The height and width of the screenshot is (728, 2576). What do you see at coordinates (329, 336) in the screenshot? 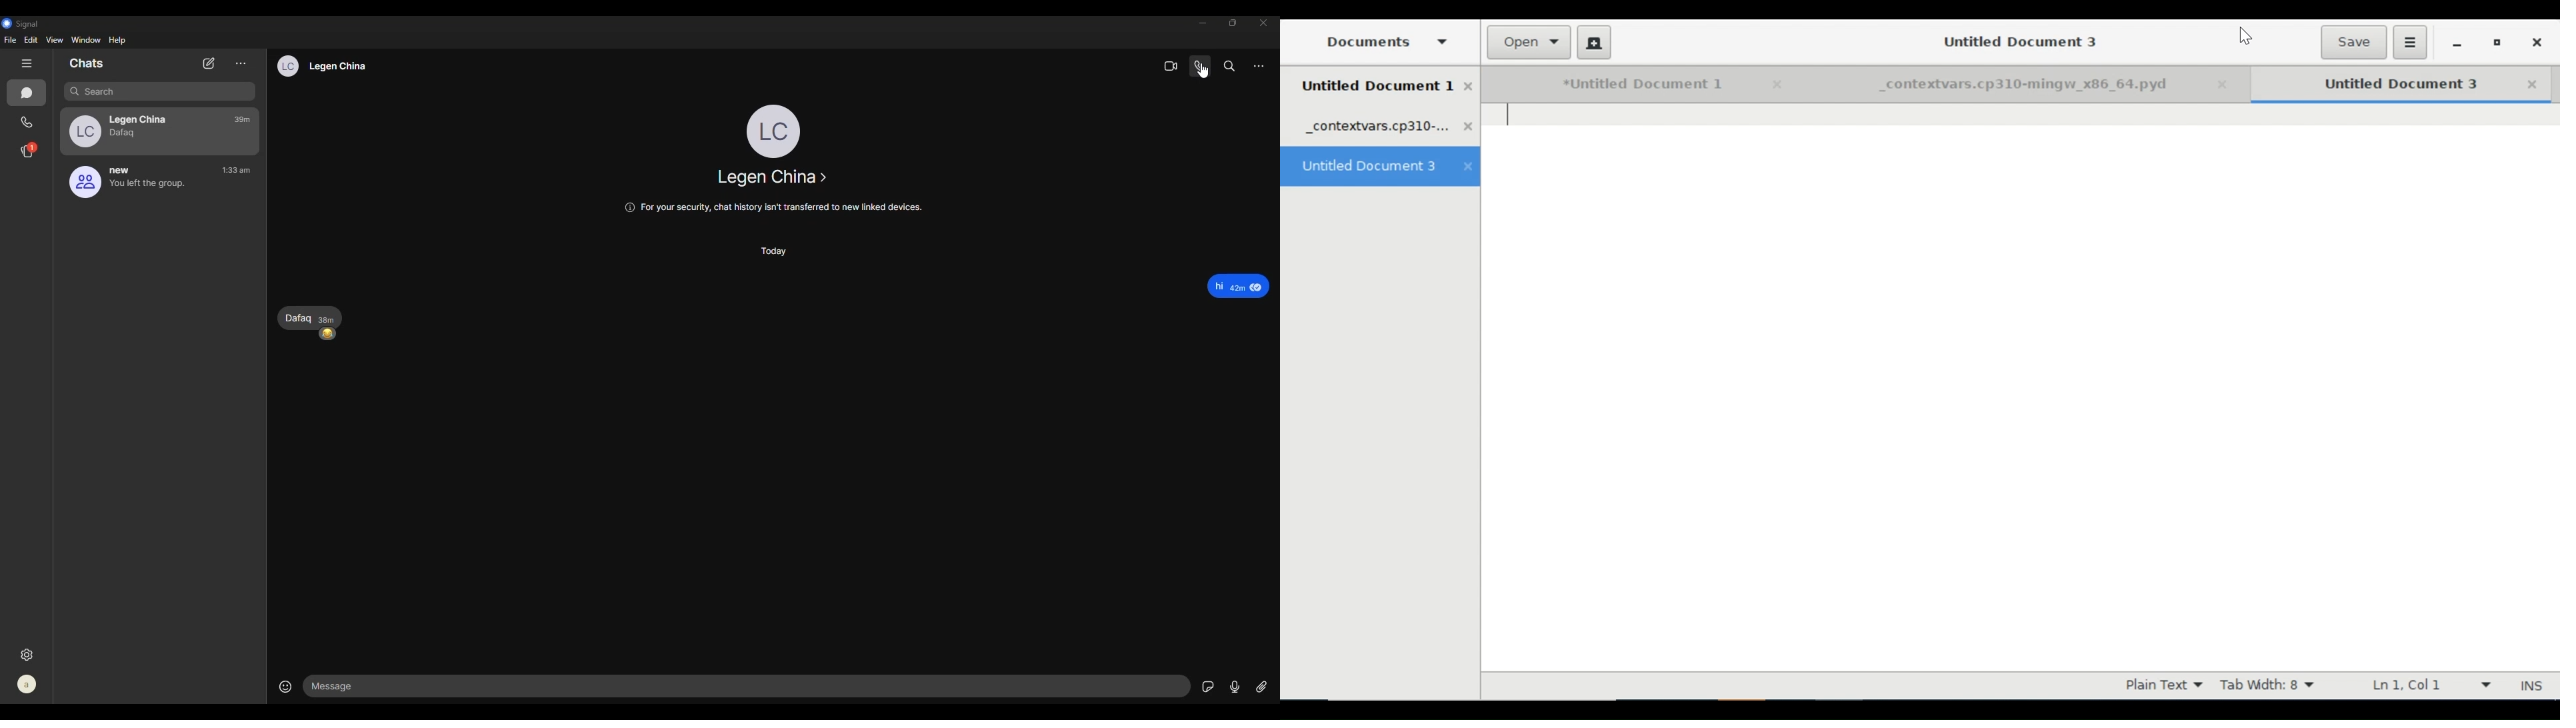
I see `emoji` at bounding box center [329, 336].